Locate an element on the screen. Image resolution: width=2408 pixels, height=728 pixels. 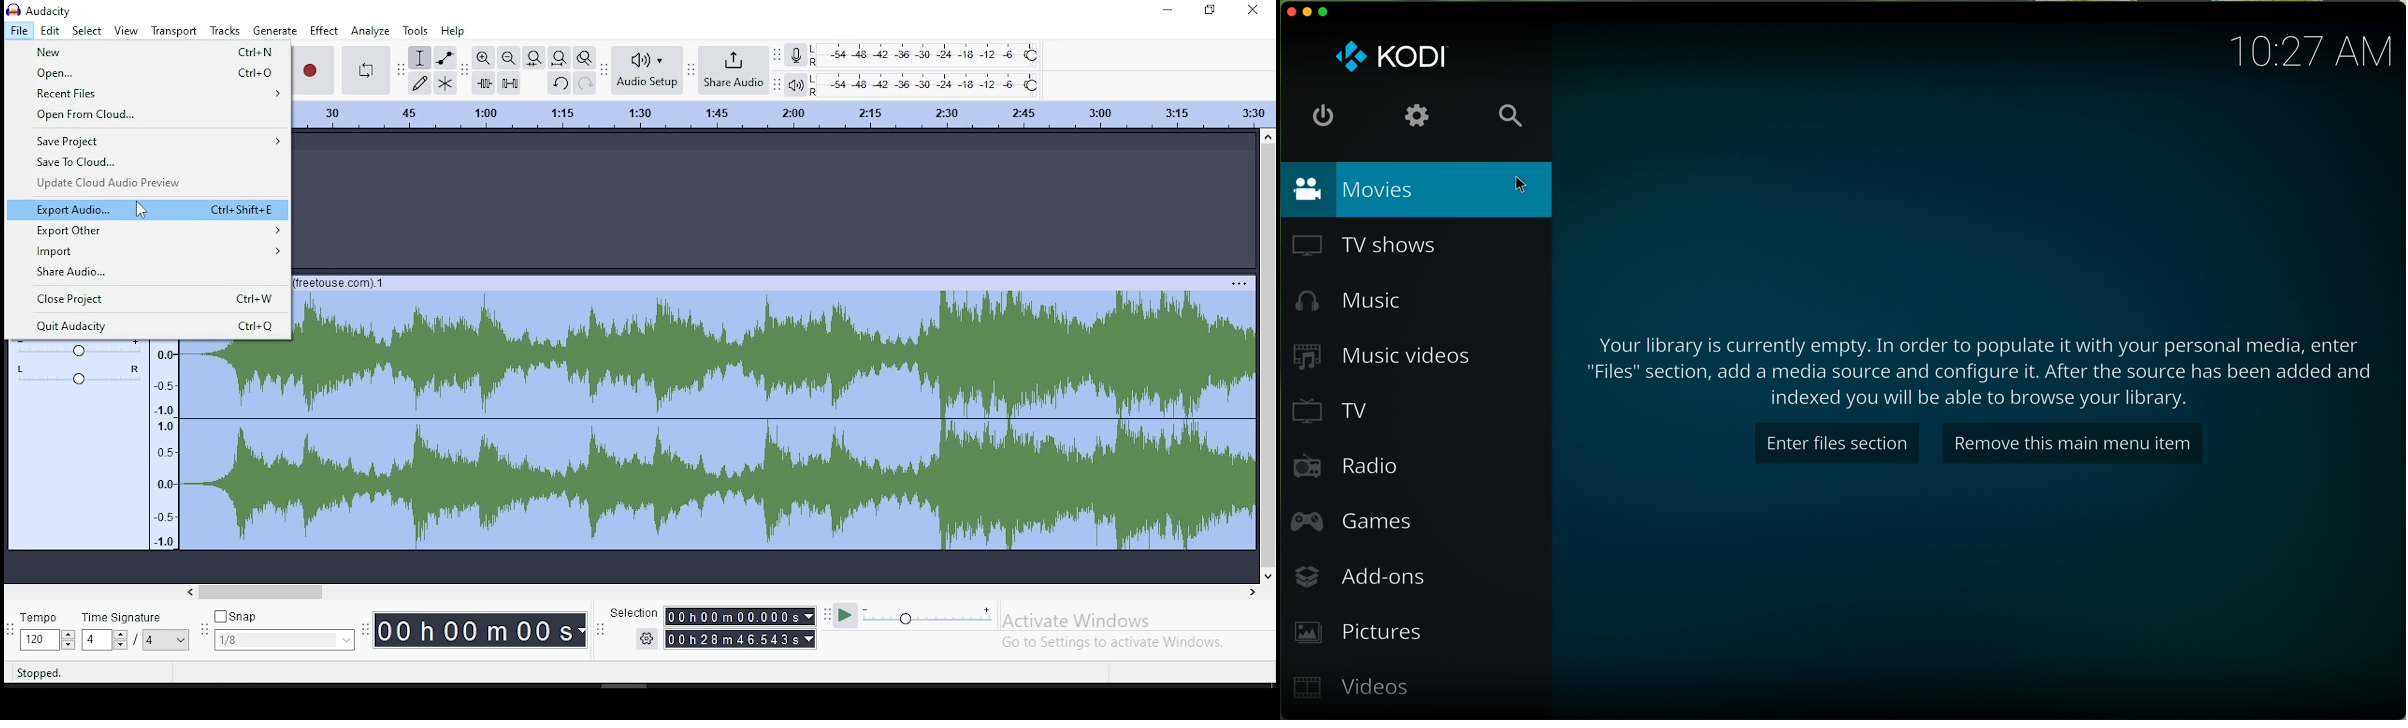
playback speed is located at coordinates (927, 616).